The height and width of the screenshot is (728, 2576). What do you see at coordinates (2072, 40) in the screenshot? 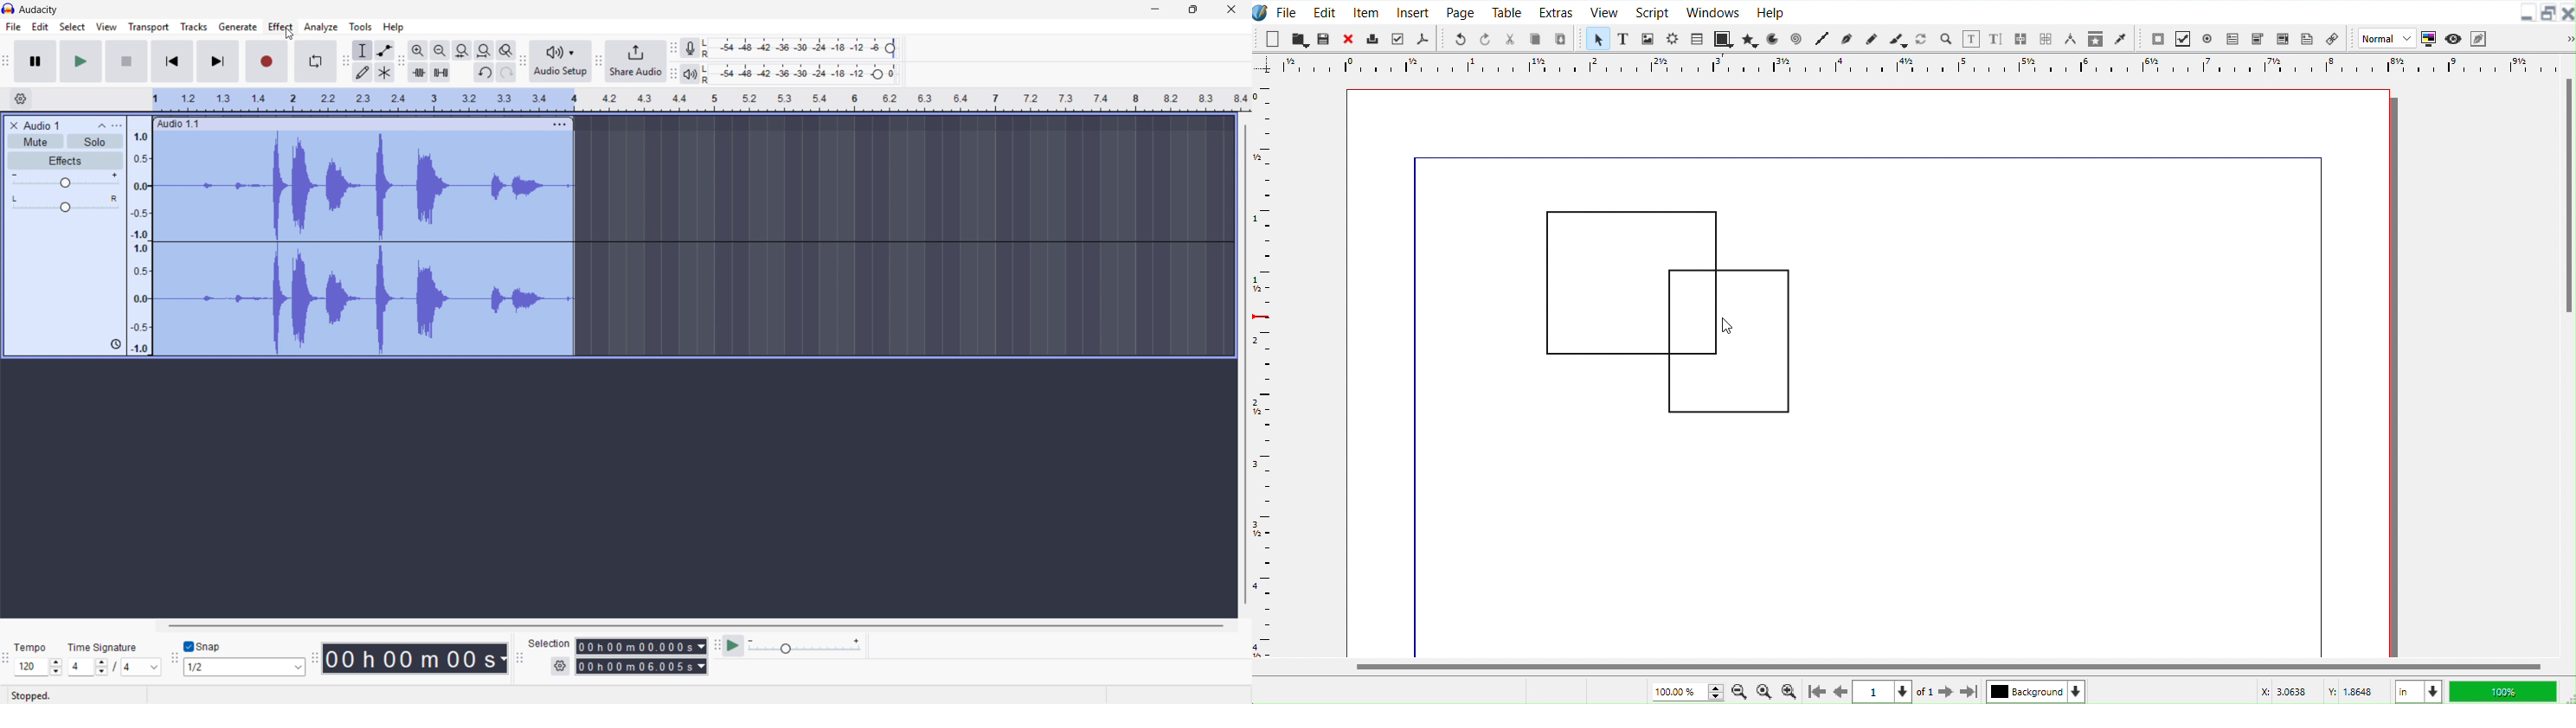
I see `Measurements` at bounding box center [2072, 40].